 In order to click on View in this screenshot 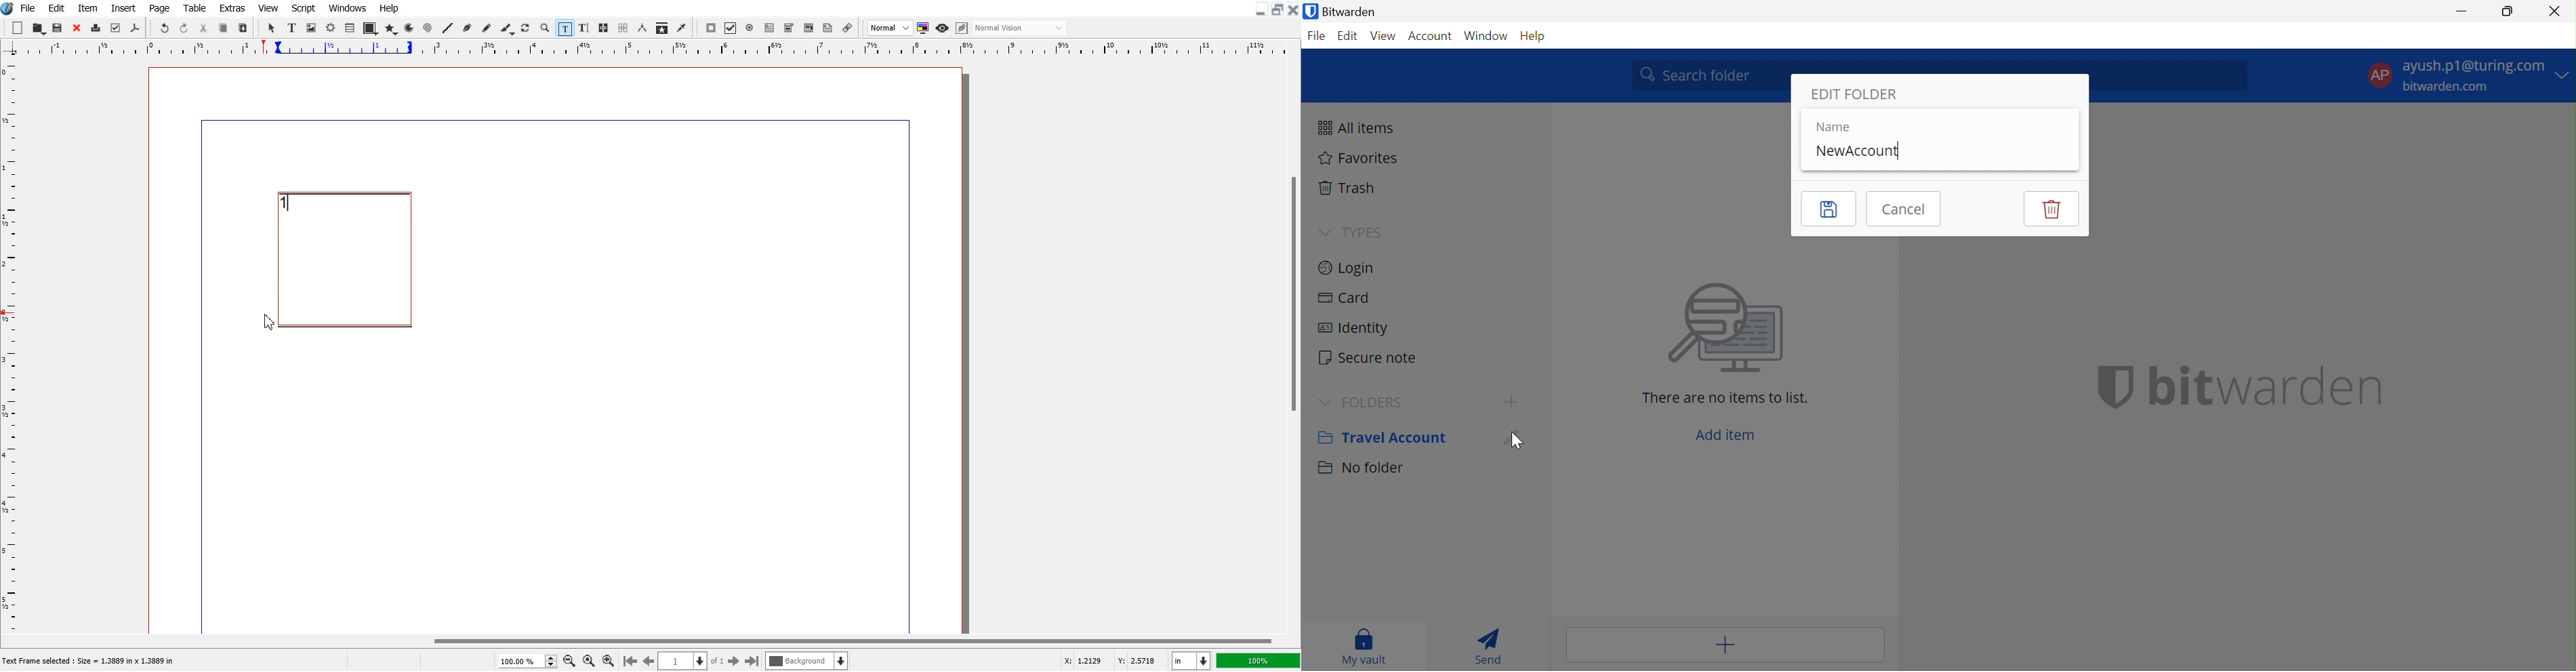, I will do `click(1385, 35)`.